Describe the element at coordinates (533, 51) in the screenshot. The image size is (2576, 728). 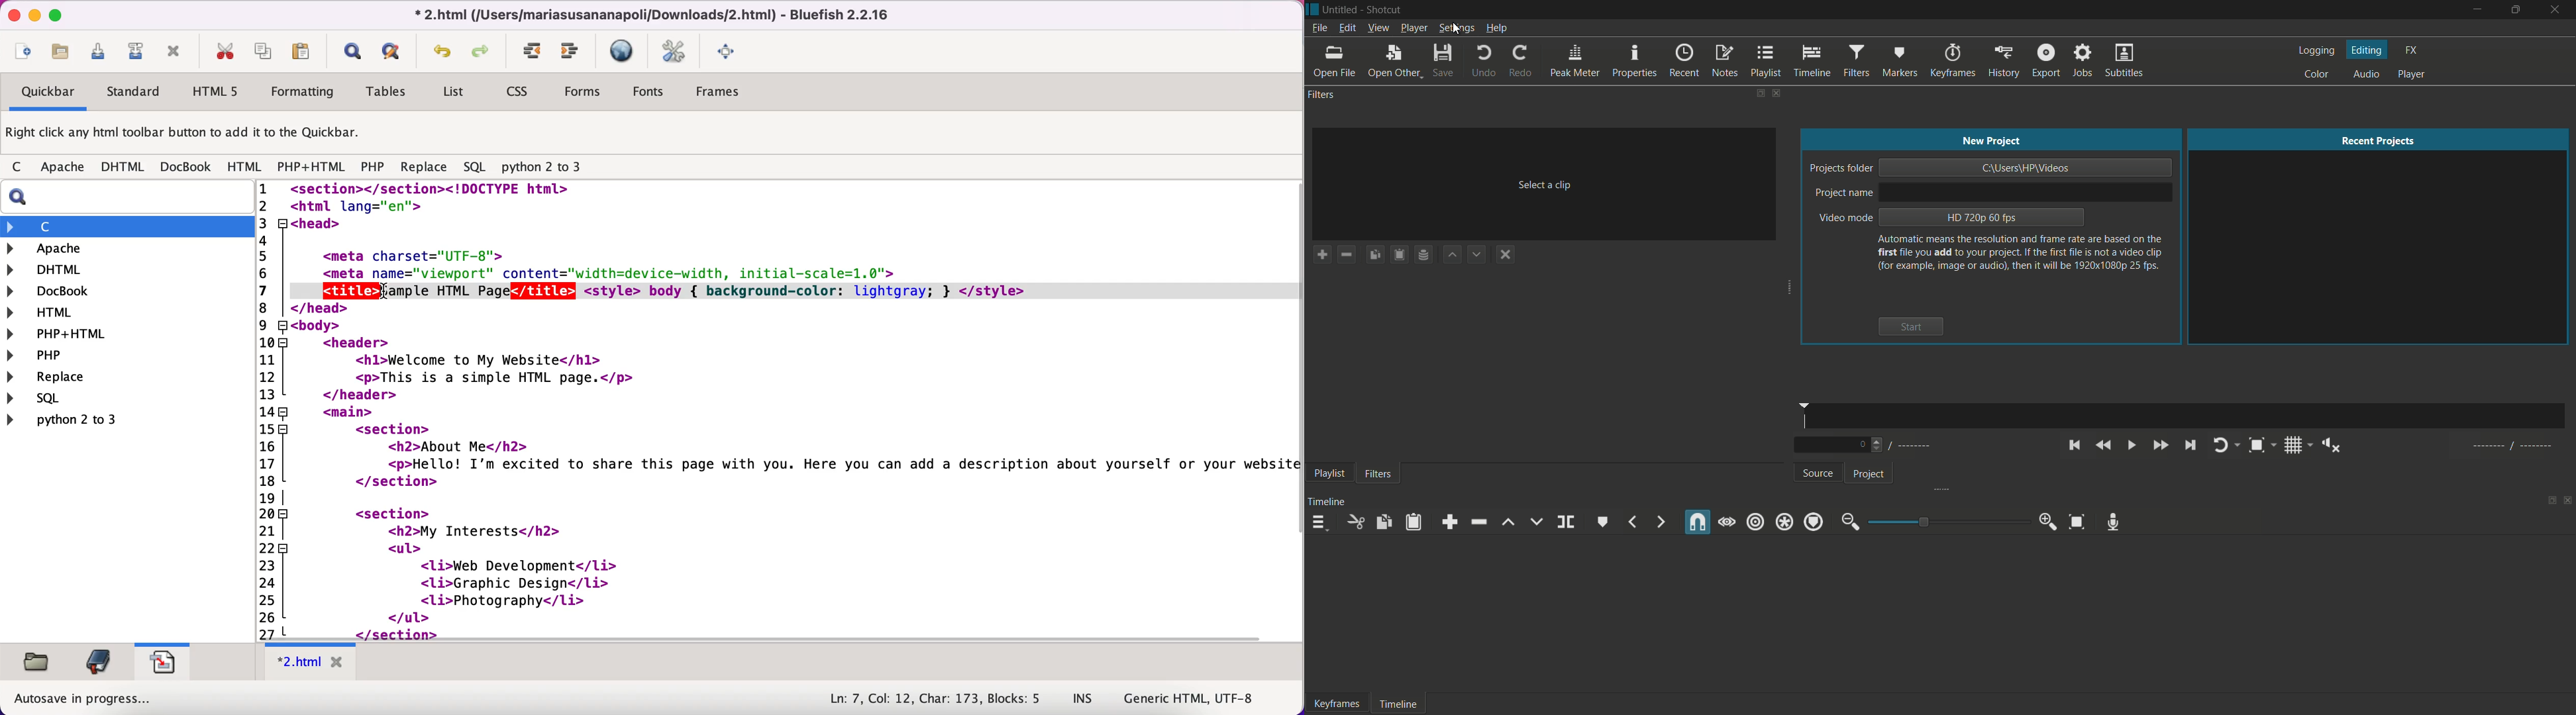
I see `indent` at that location.